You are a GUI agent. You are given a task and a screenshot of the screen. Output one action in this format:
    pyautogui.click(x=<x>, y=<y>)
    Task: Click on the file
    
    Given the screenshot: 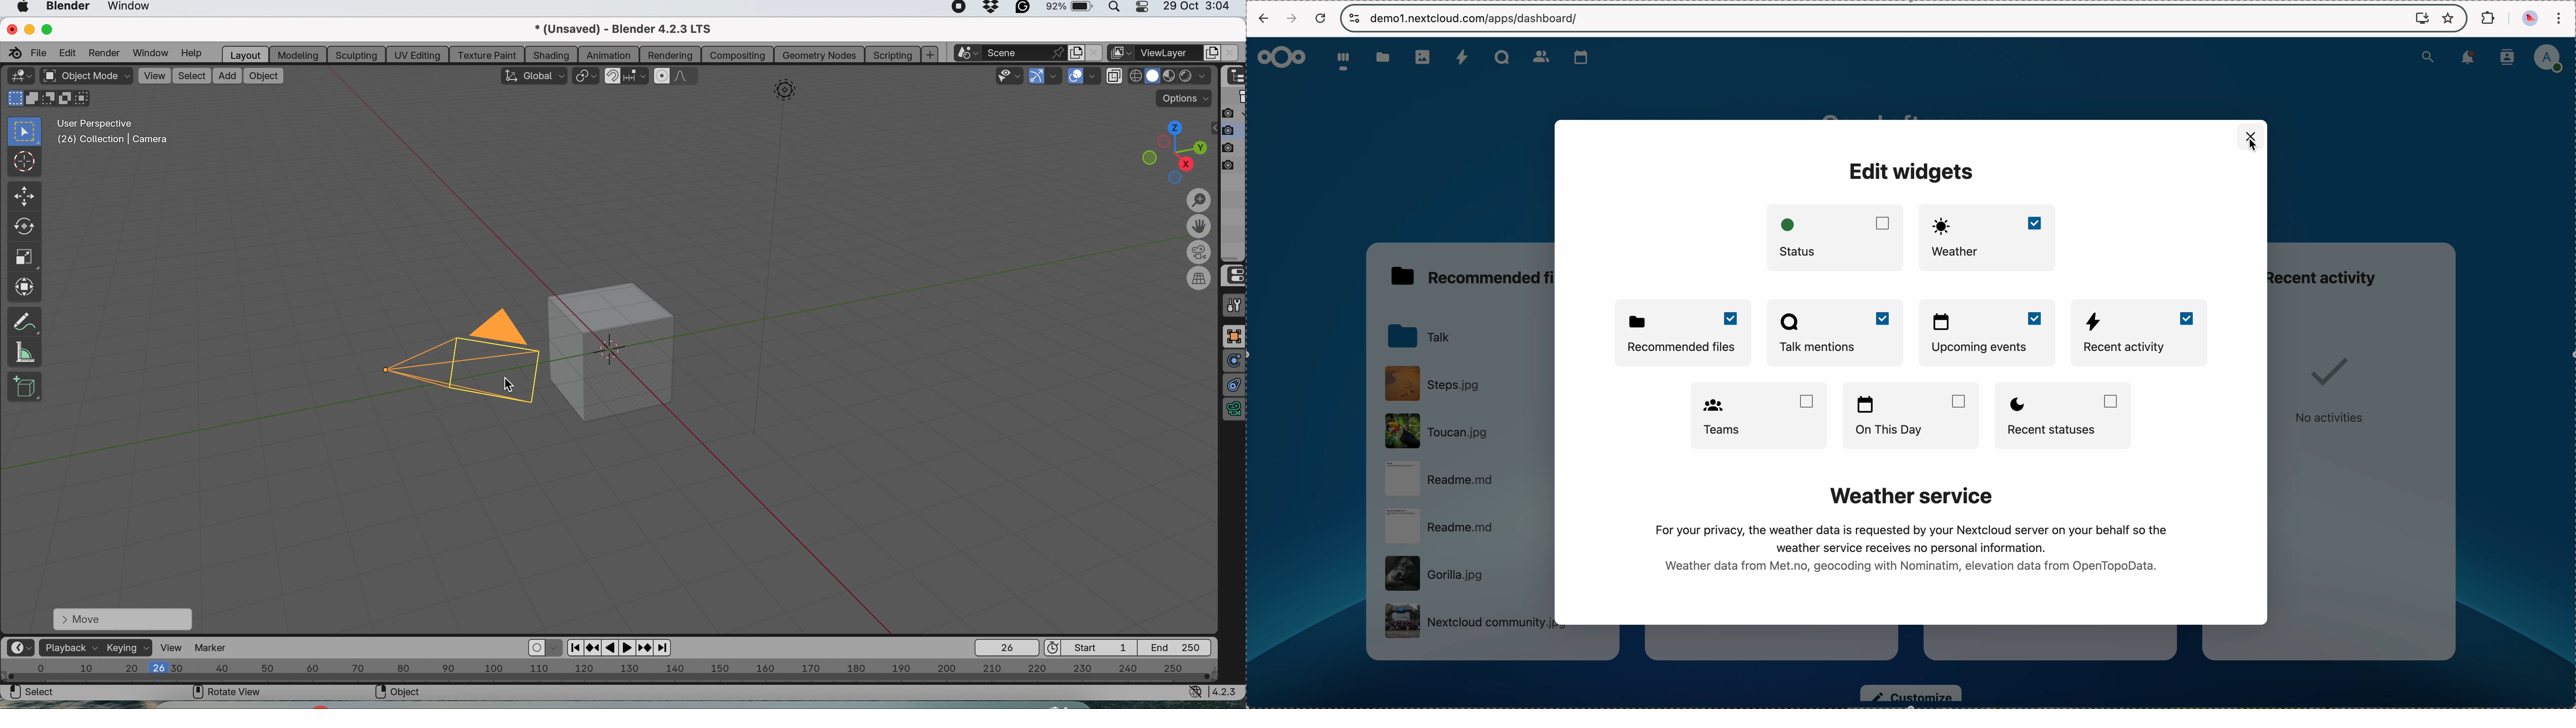 What is the action you would take?
    pyautogui.click(x=1464, y=571)
    